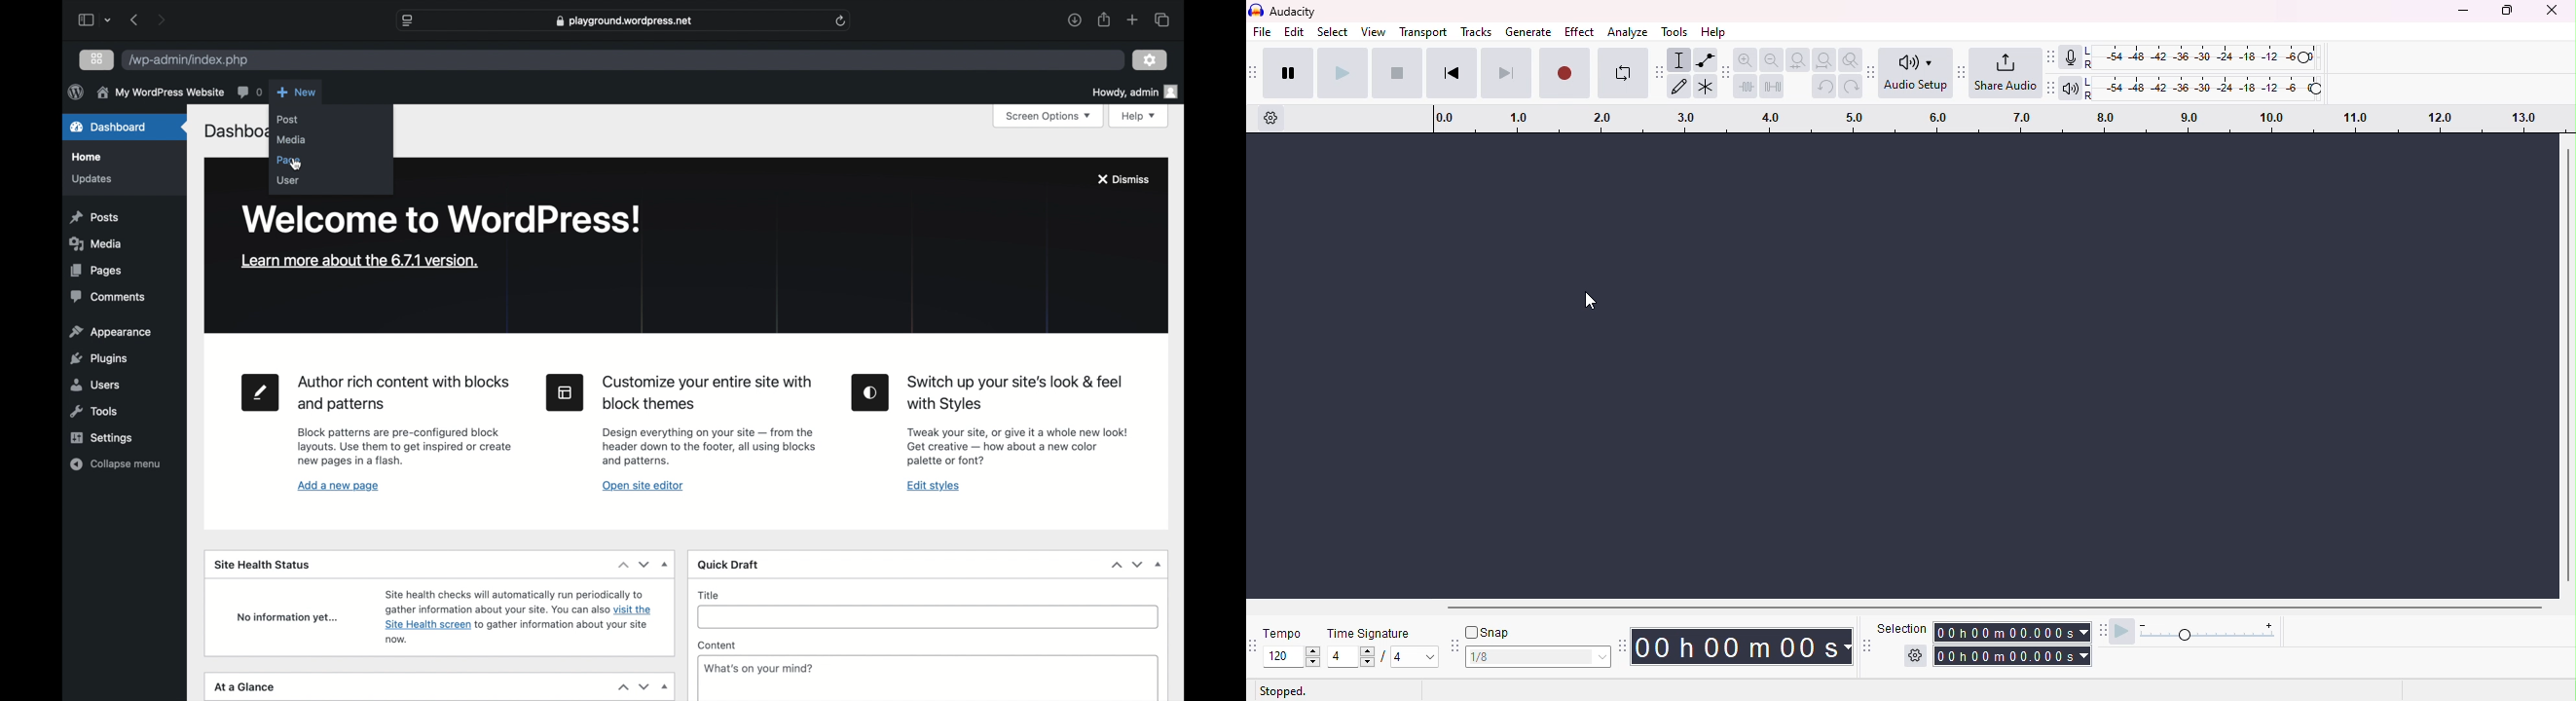 This screenshot has width=2576, height=728. Describe the element at coordinates (289, 180) in the screenshot. I see `user` at that location.